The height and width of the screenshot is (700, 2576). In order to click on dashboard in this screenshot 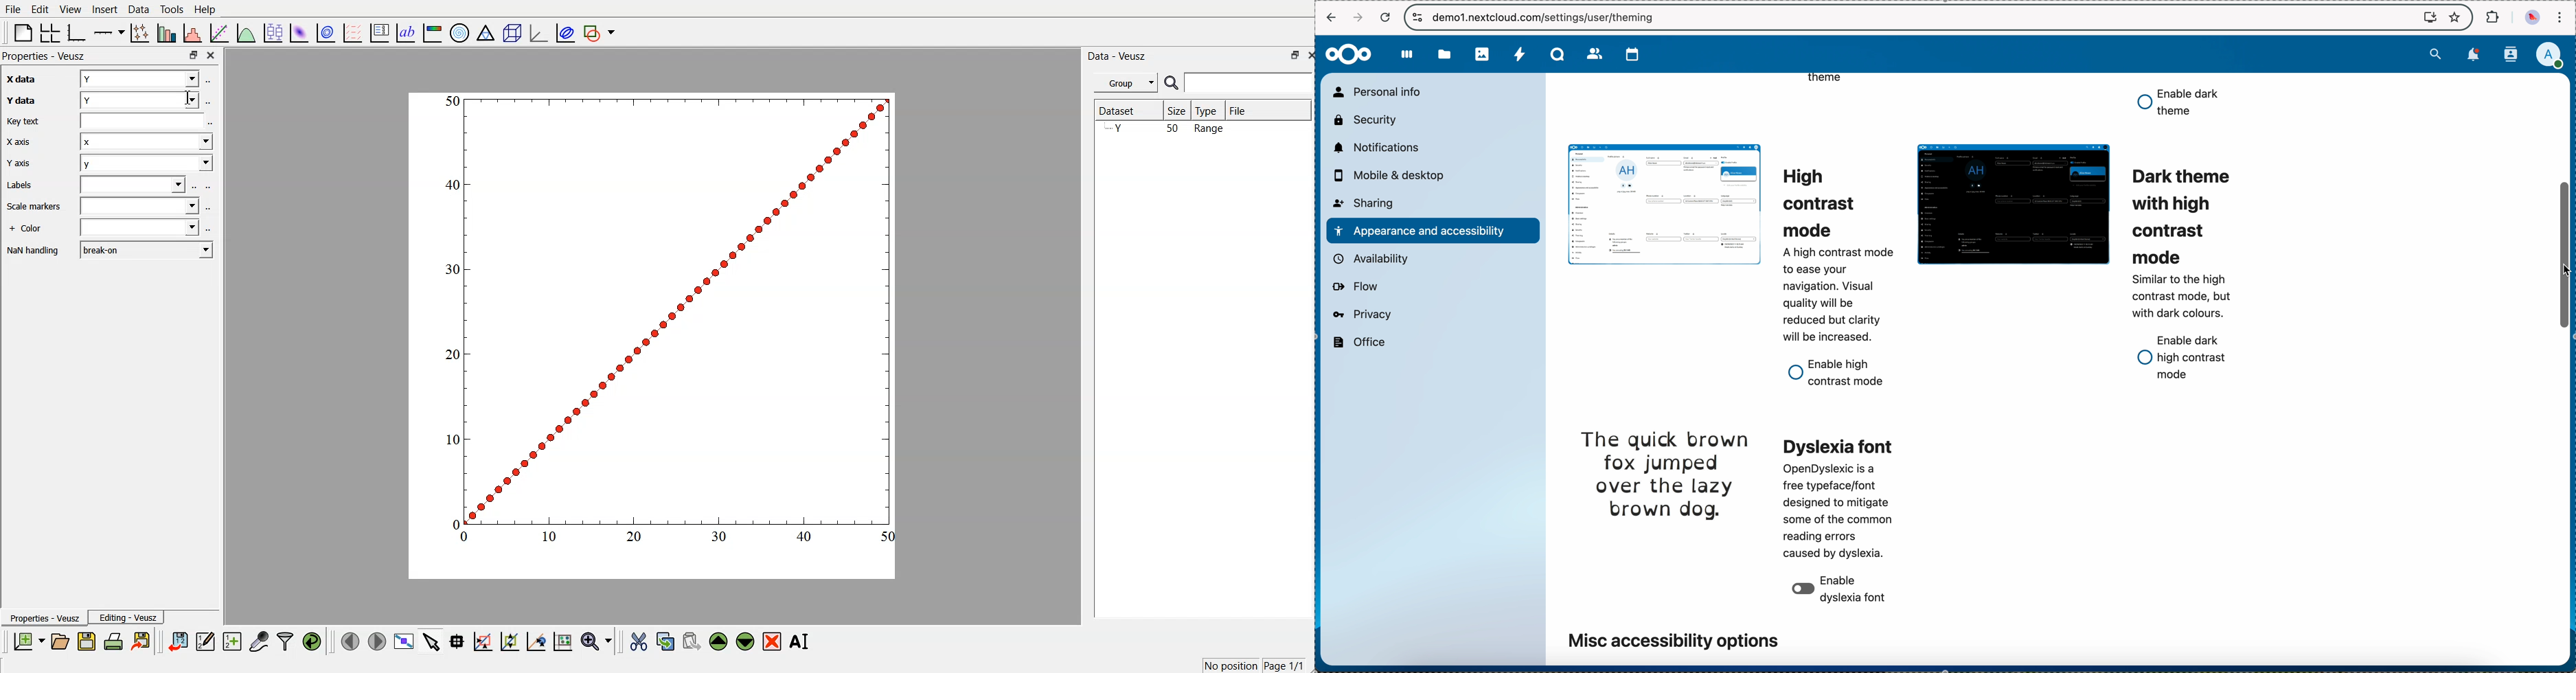, I will do `click(1408, 60)`.